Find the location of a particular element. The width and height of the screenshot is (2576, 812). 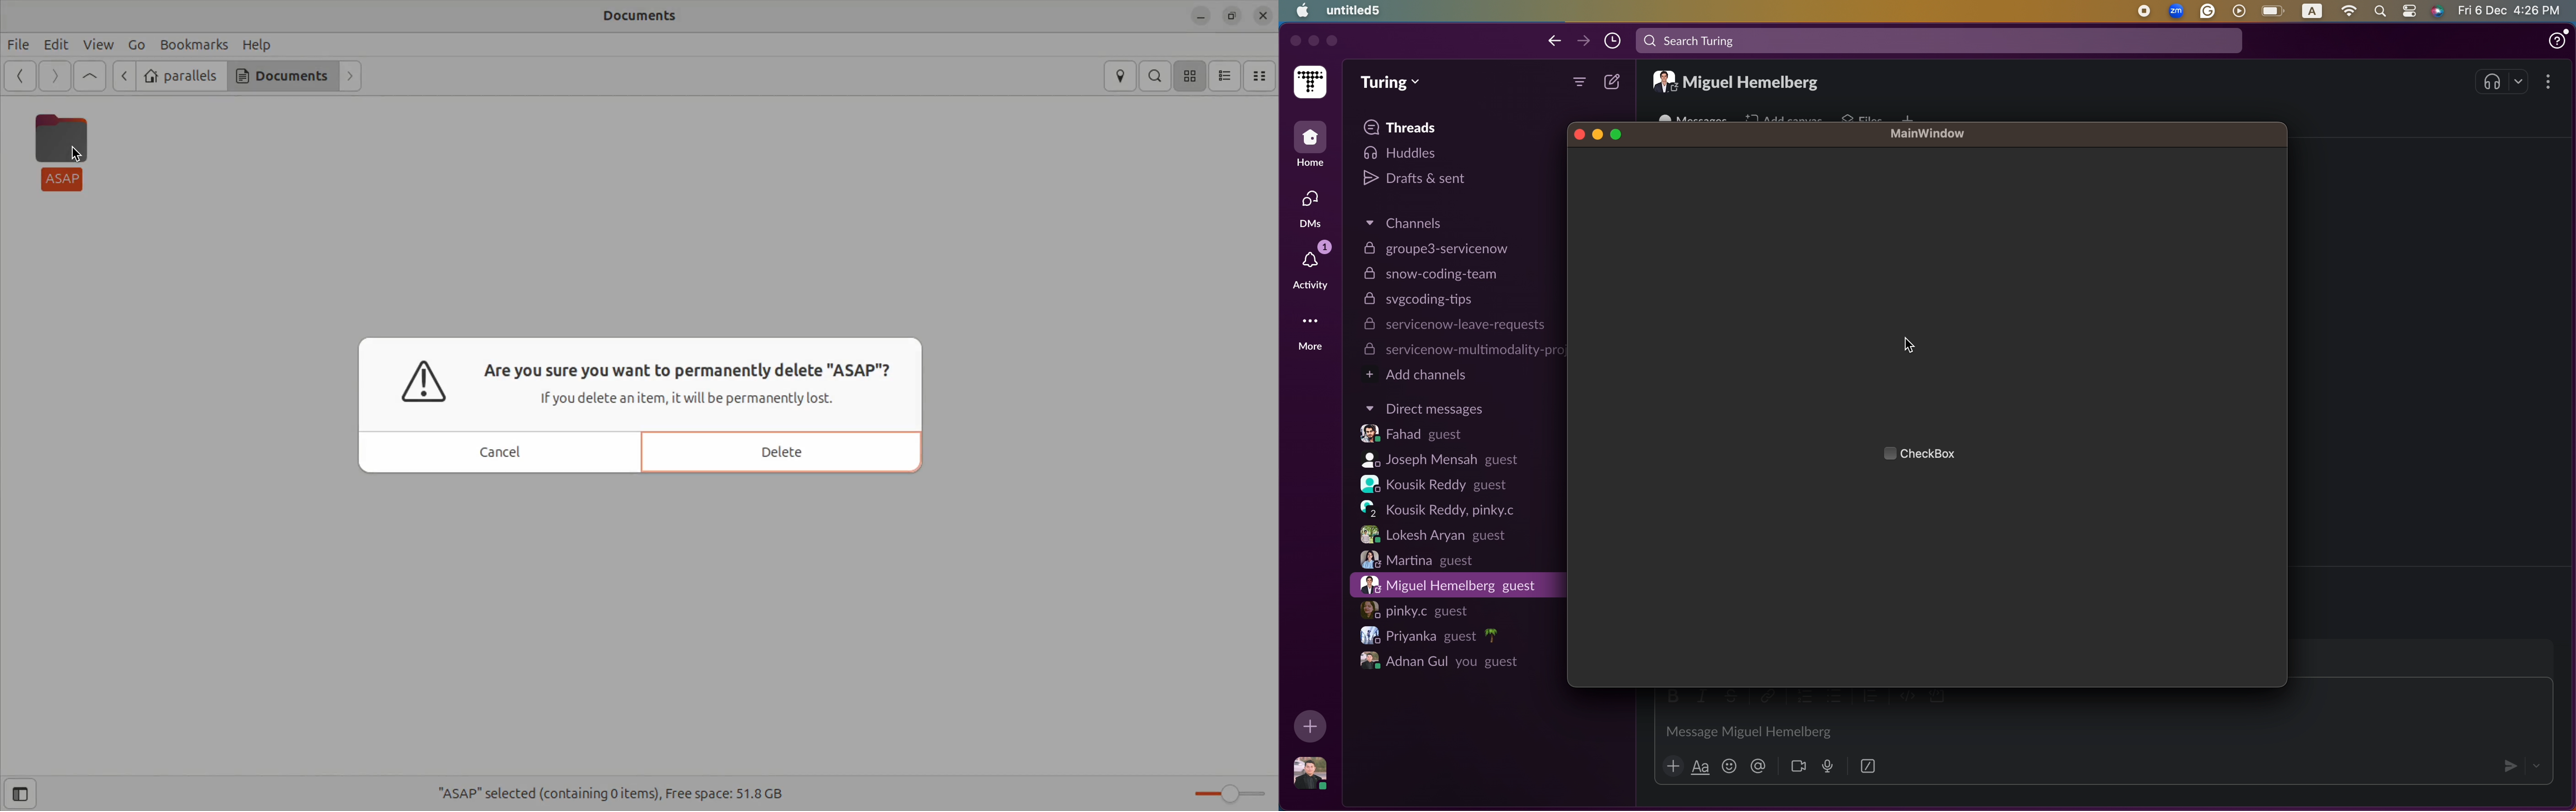

settings is located at coordinates (2409, 10).